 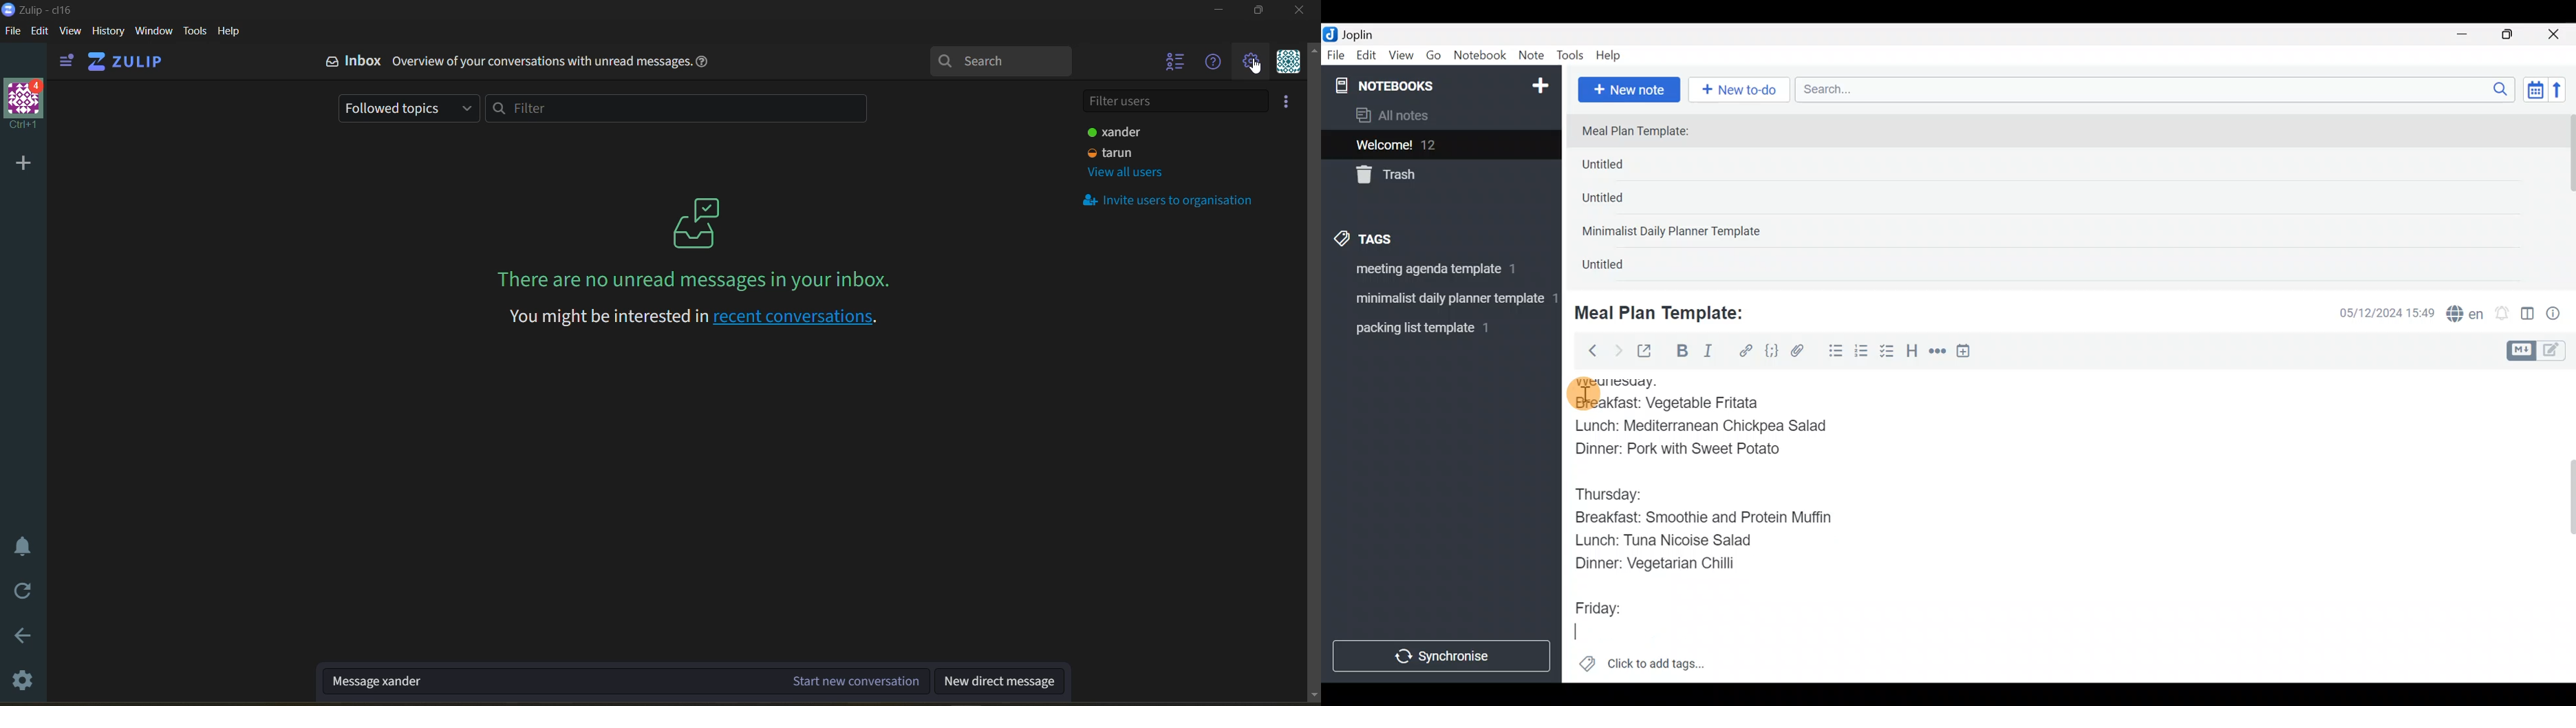 What do you see at coordinates (695, 220) in the screenshot?
I see `logo` at bounding box center [695, 220].